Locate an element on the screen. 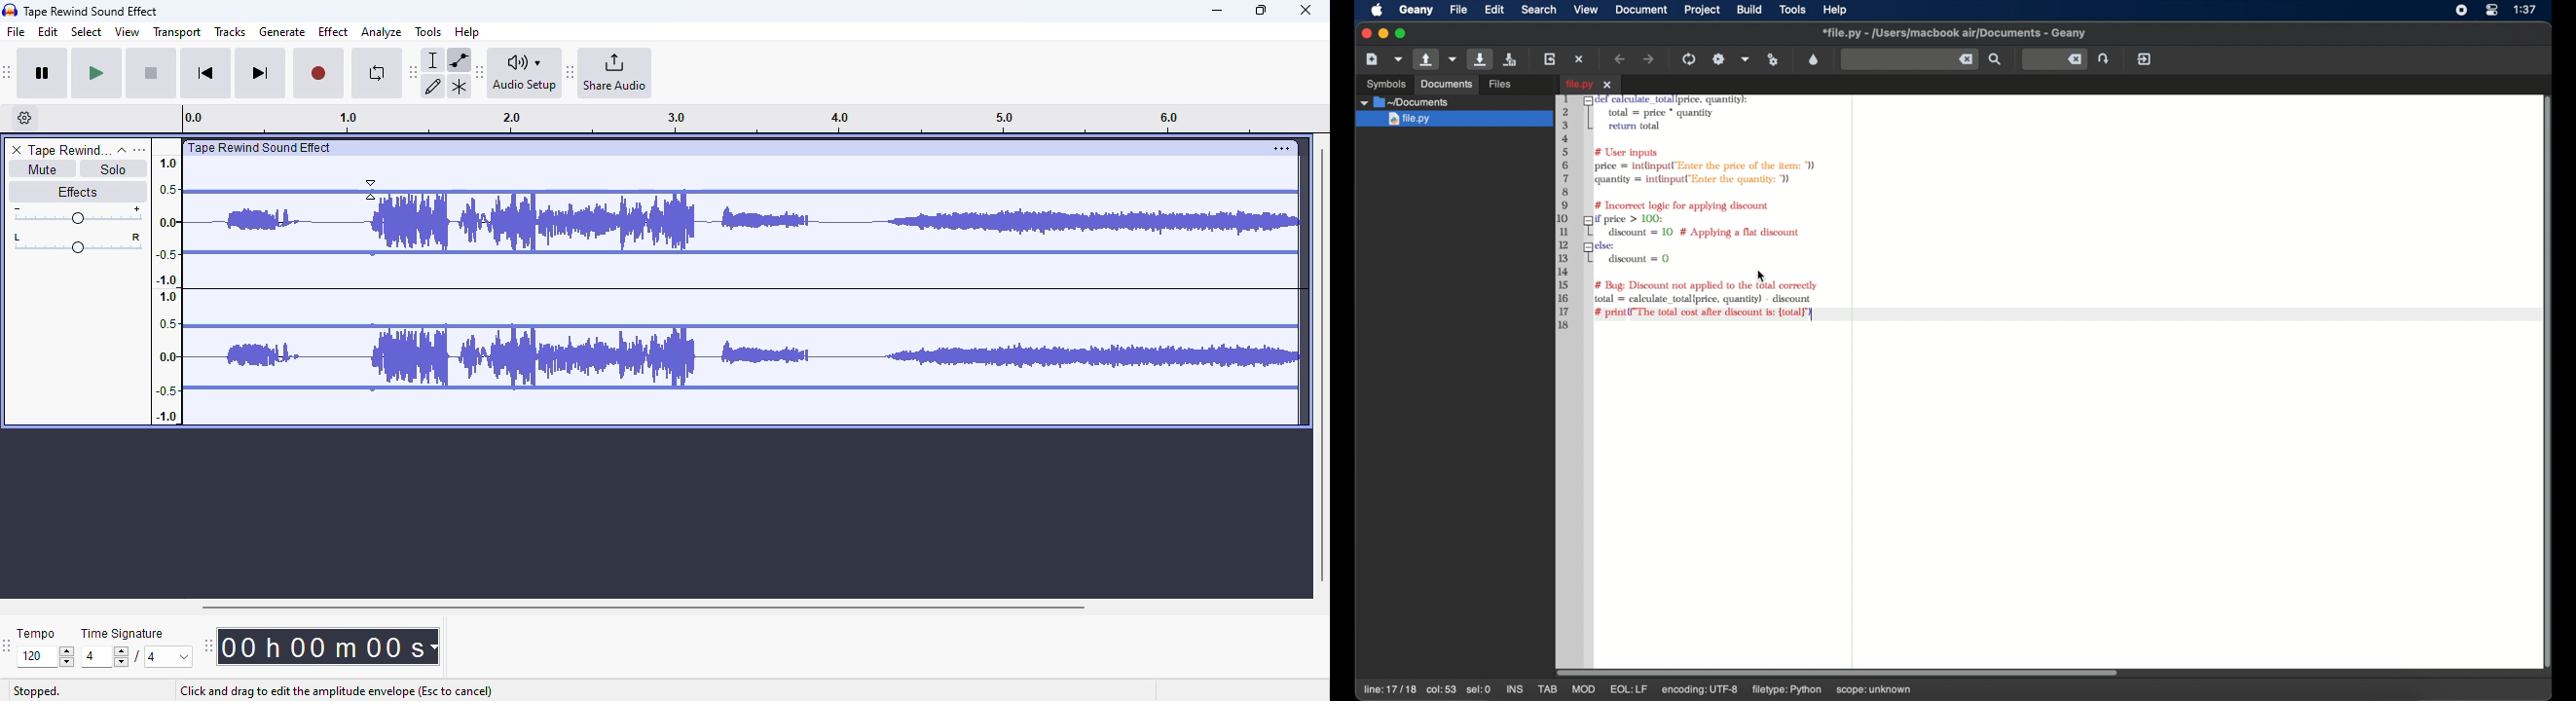 This screenshot has height=728, width=2576. transport is located at coordinates (178, 32).